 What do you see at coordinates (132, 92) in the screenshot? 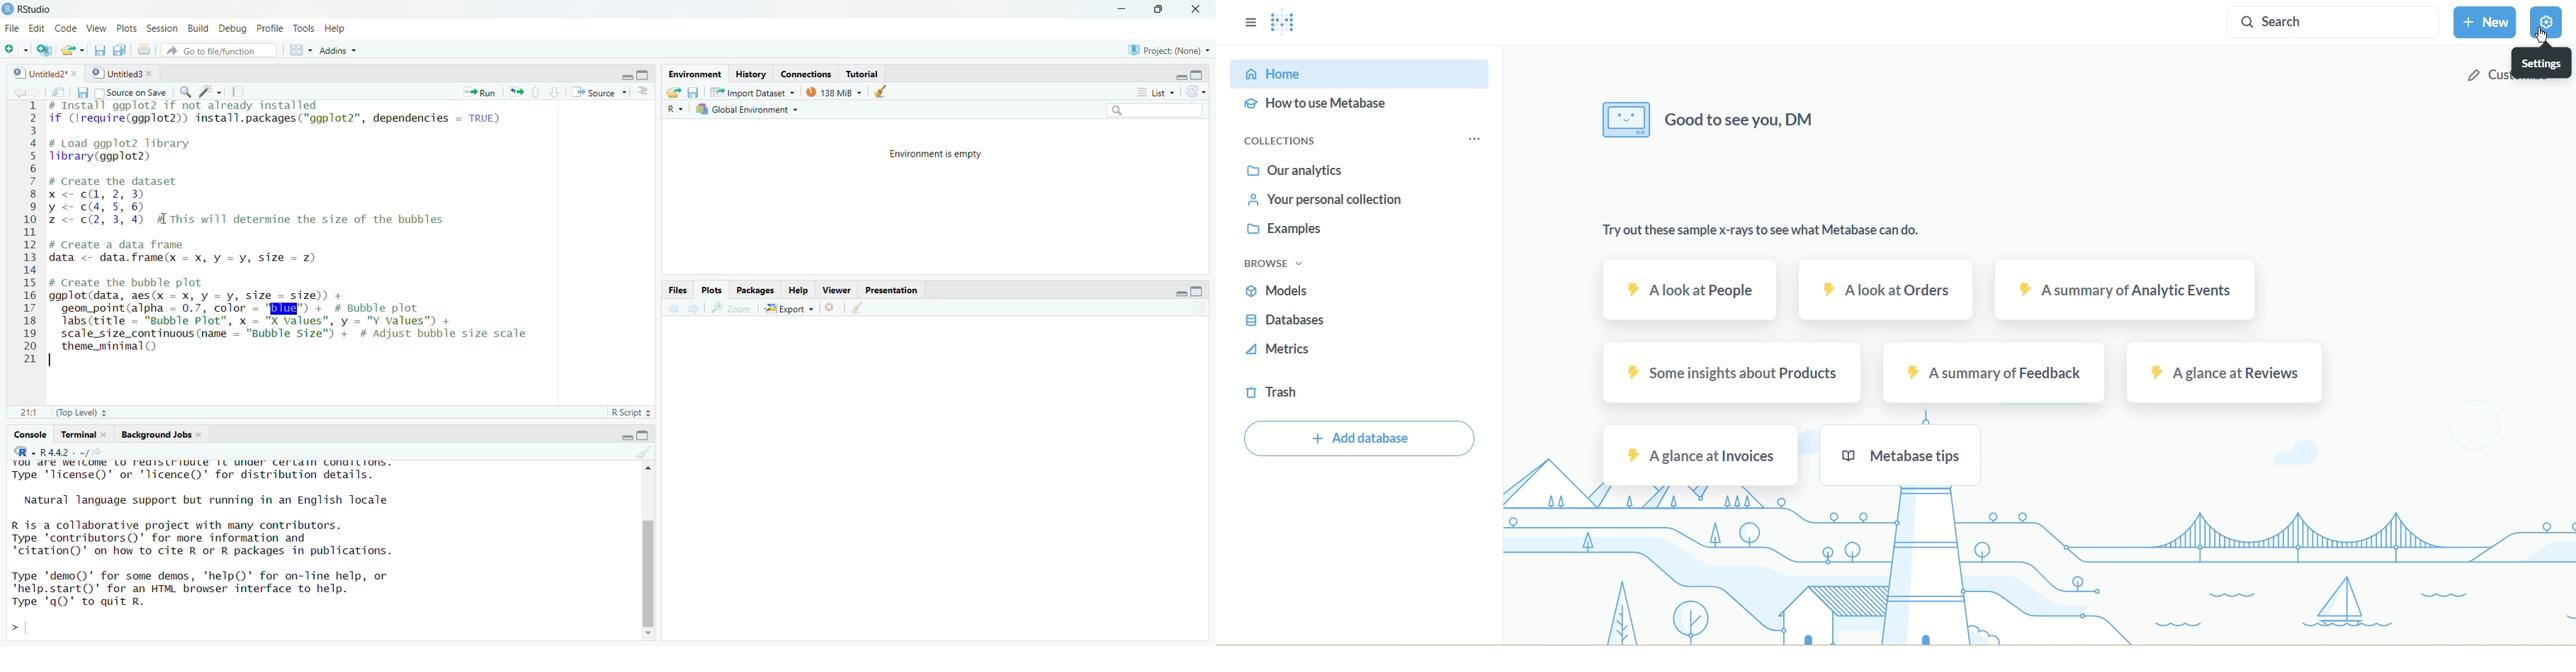
I see `Source on Save` at bounding box center [132, 92].